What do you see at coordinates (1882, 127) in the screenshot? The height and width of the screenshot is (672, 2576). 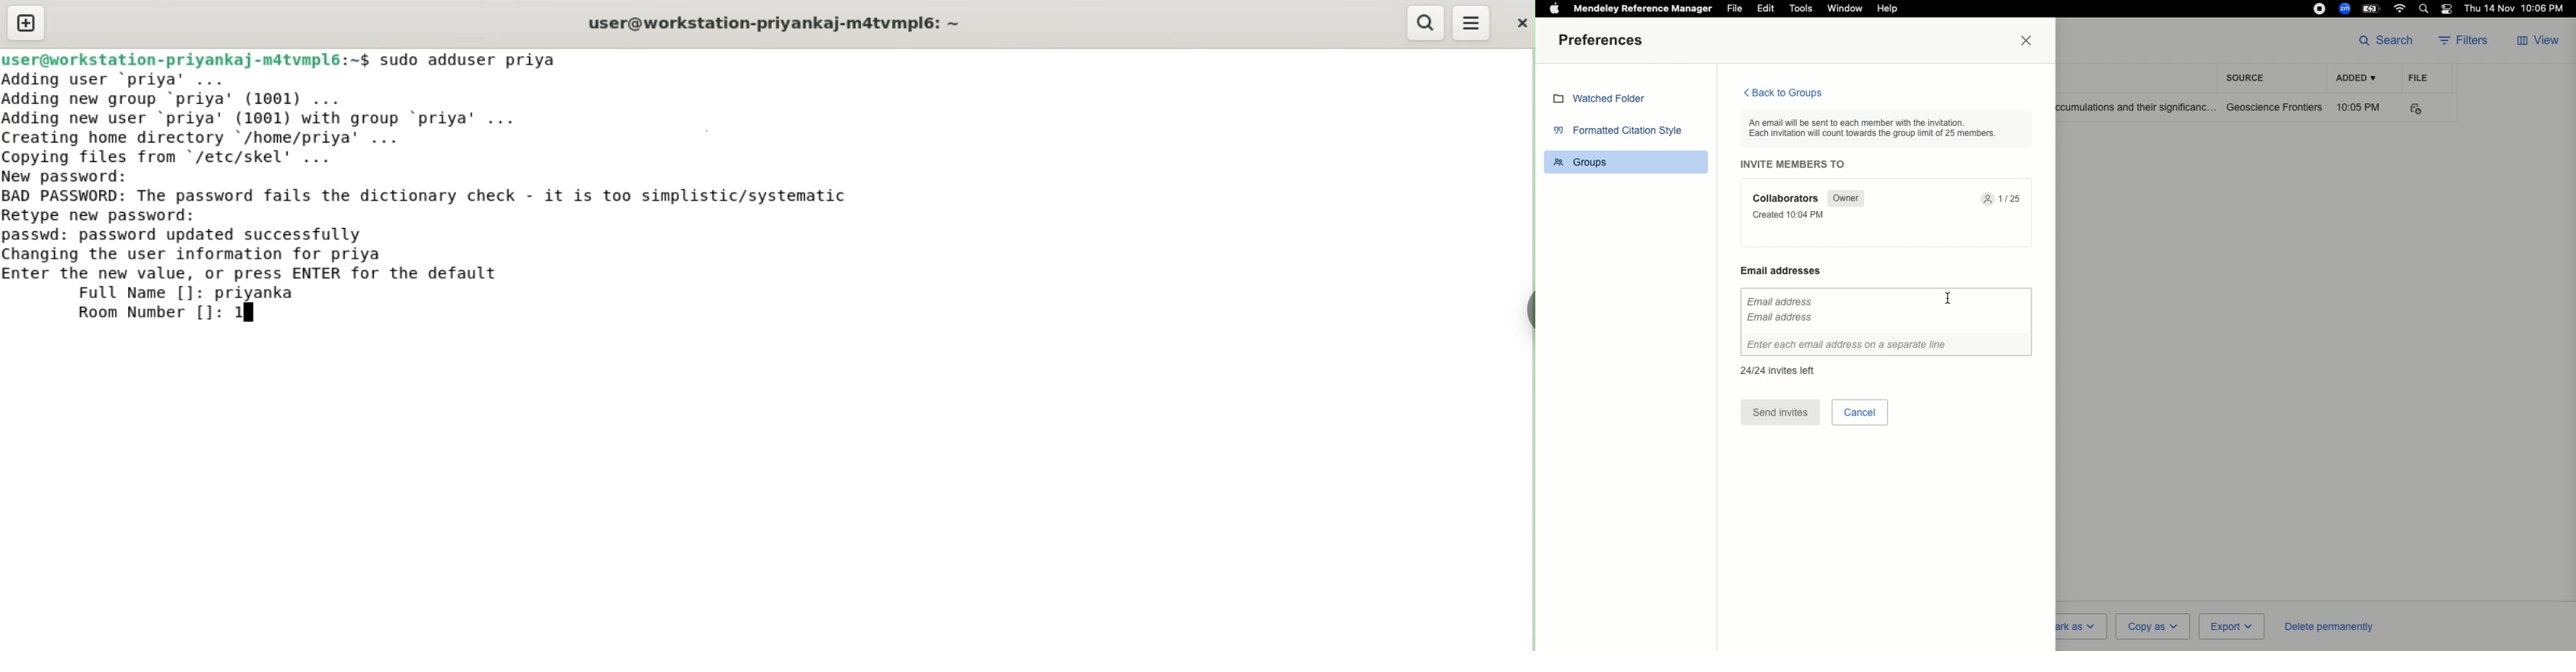 I see `Instructional text` at bounding box center [1882, 127].